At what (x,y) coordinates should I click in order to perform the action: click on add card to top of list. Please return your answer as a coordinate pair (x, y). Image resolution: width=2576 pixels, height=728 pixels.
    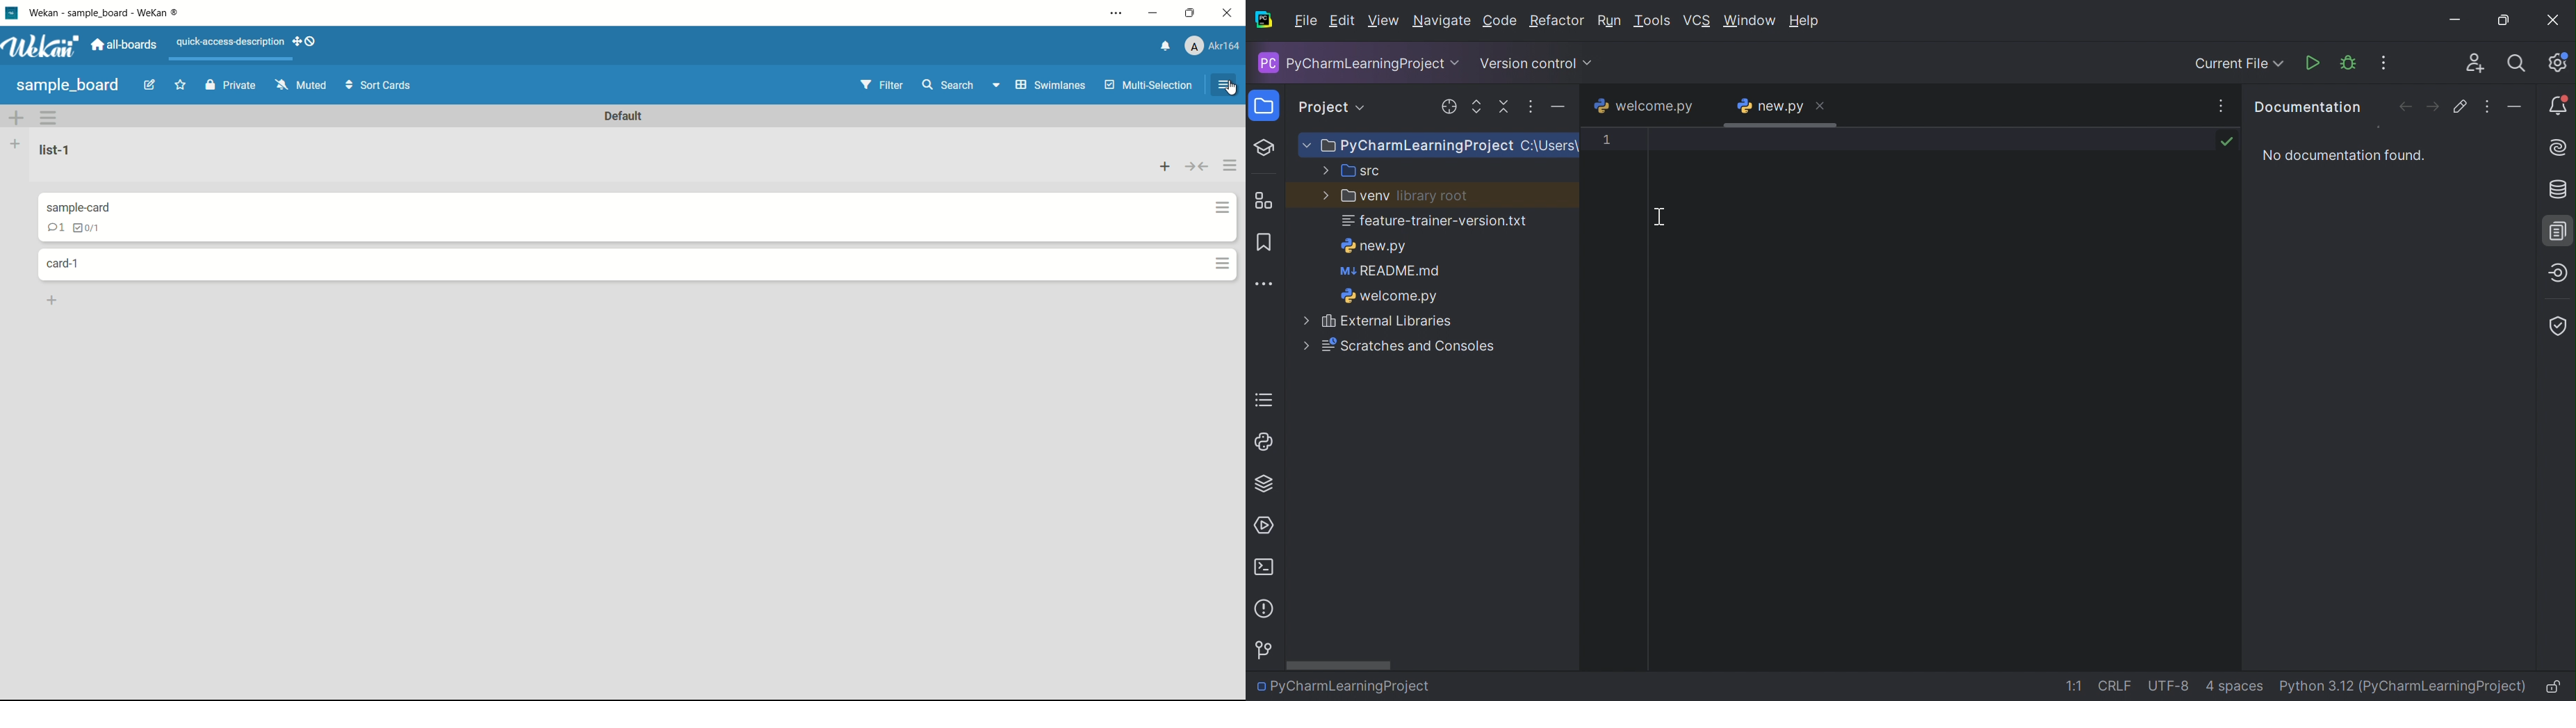
    Looking at the image, I should click on (1163, 166).